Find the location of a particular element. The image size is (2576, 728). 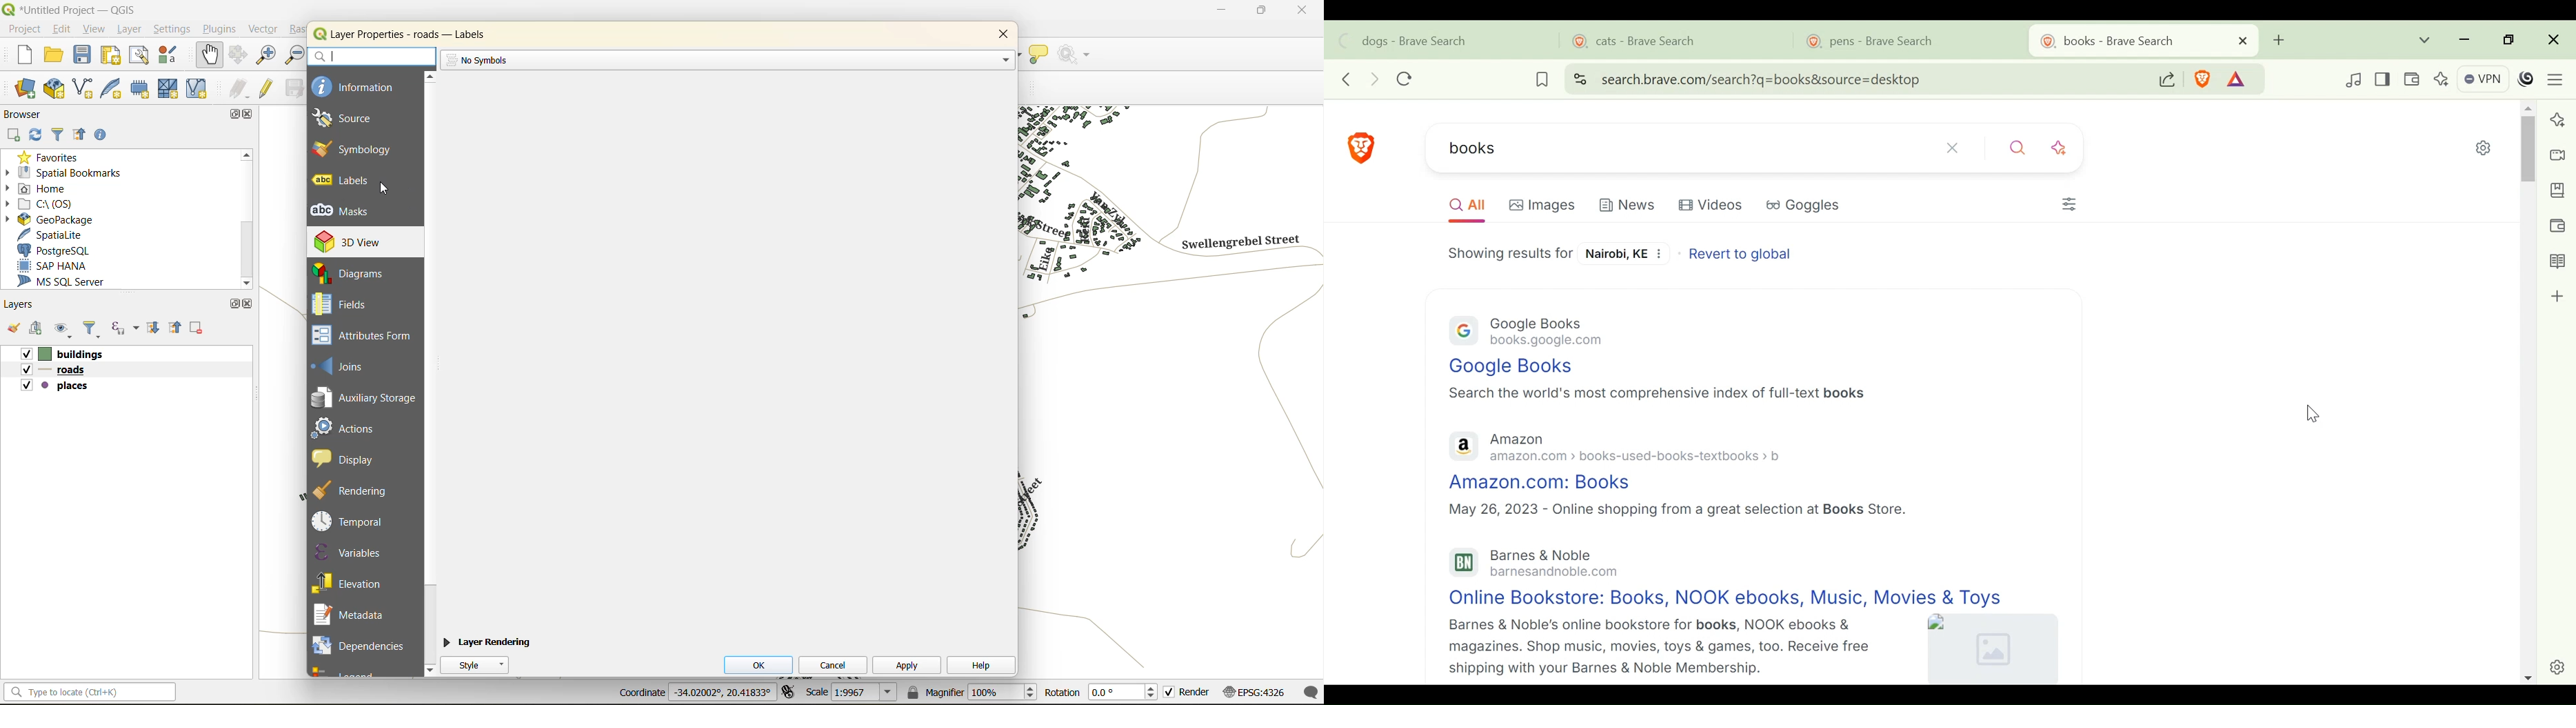

edits is located at coordinates (240, 88).